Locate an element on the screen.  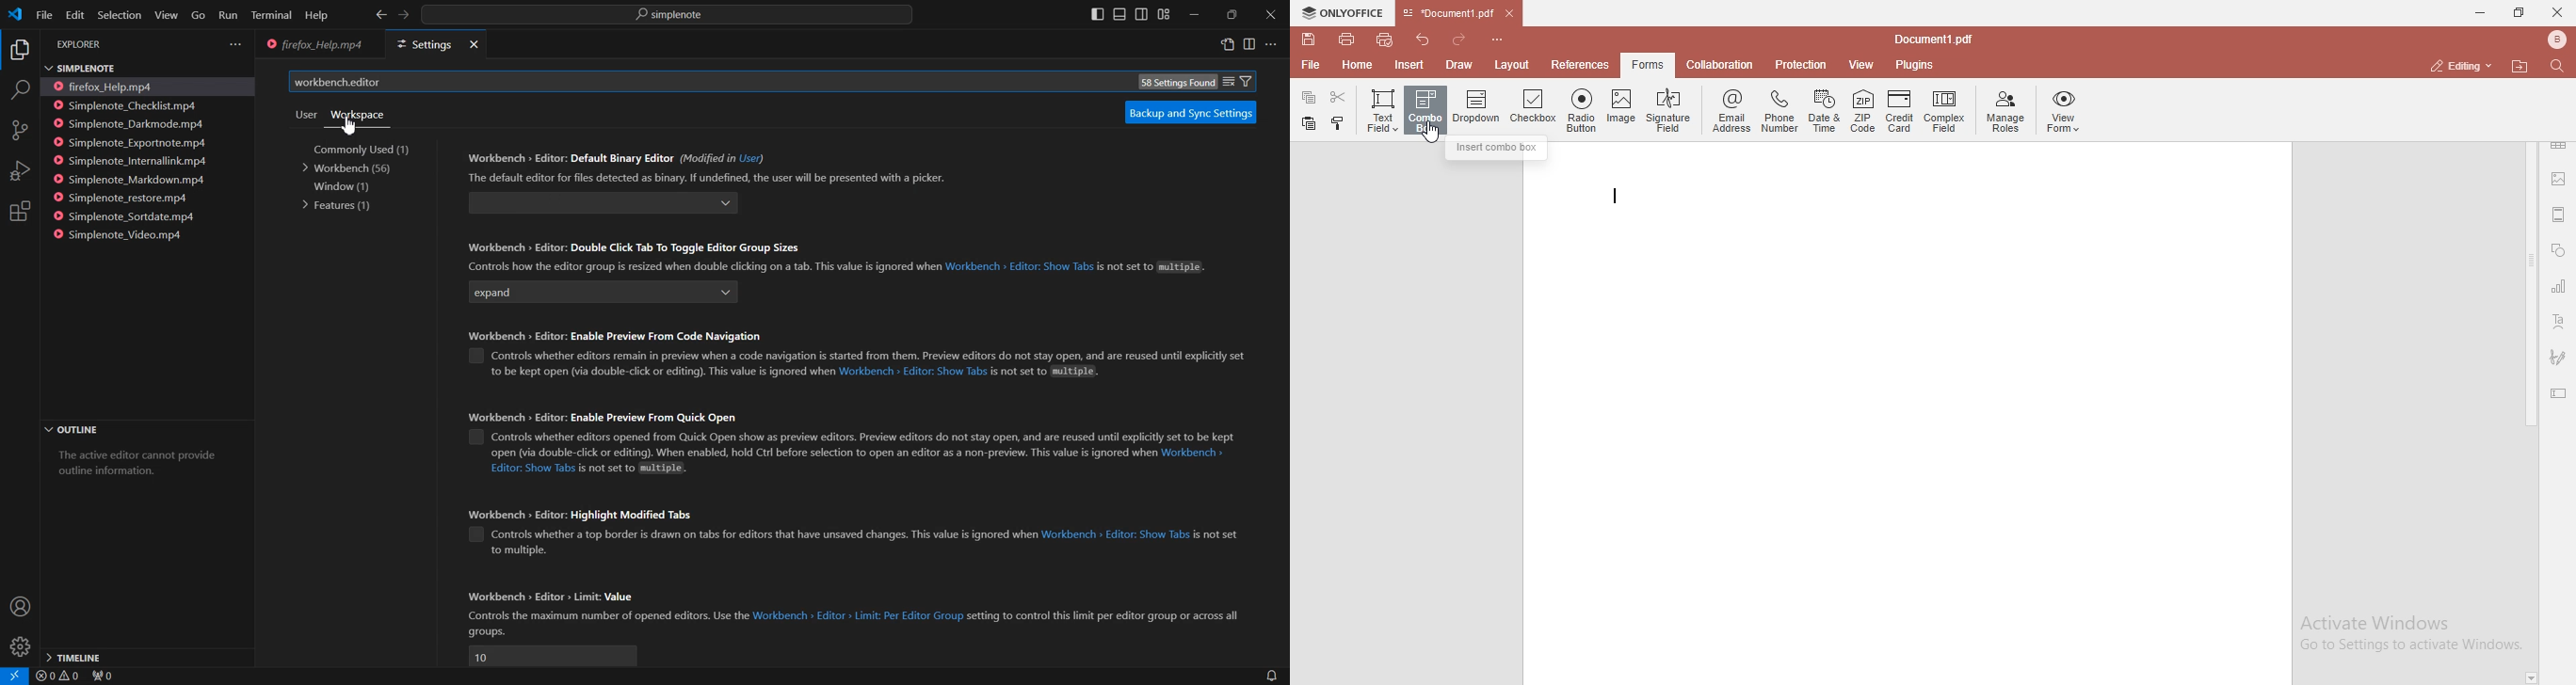
firefox_Help.mp4 is located at coordinates (112, 86).